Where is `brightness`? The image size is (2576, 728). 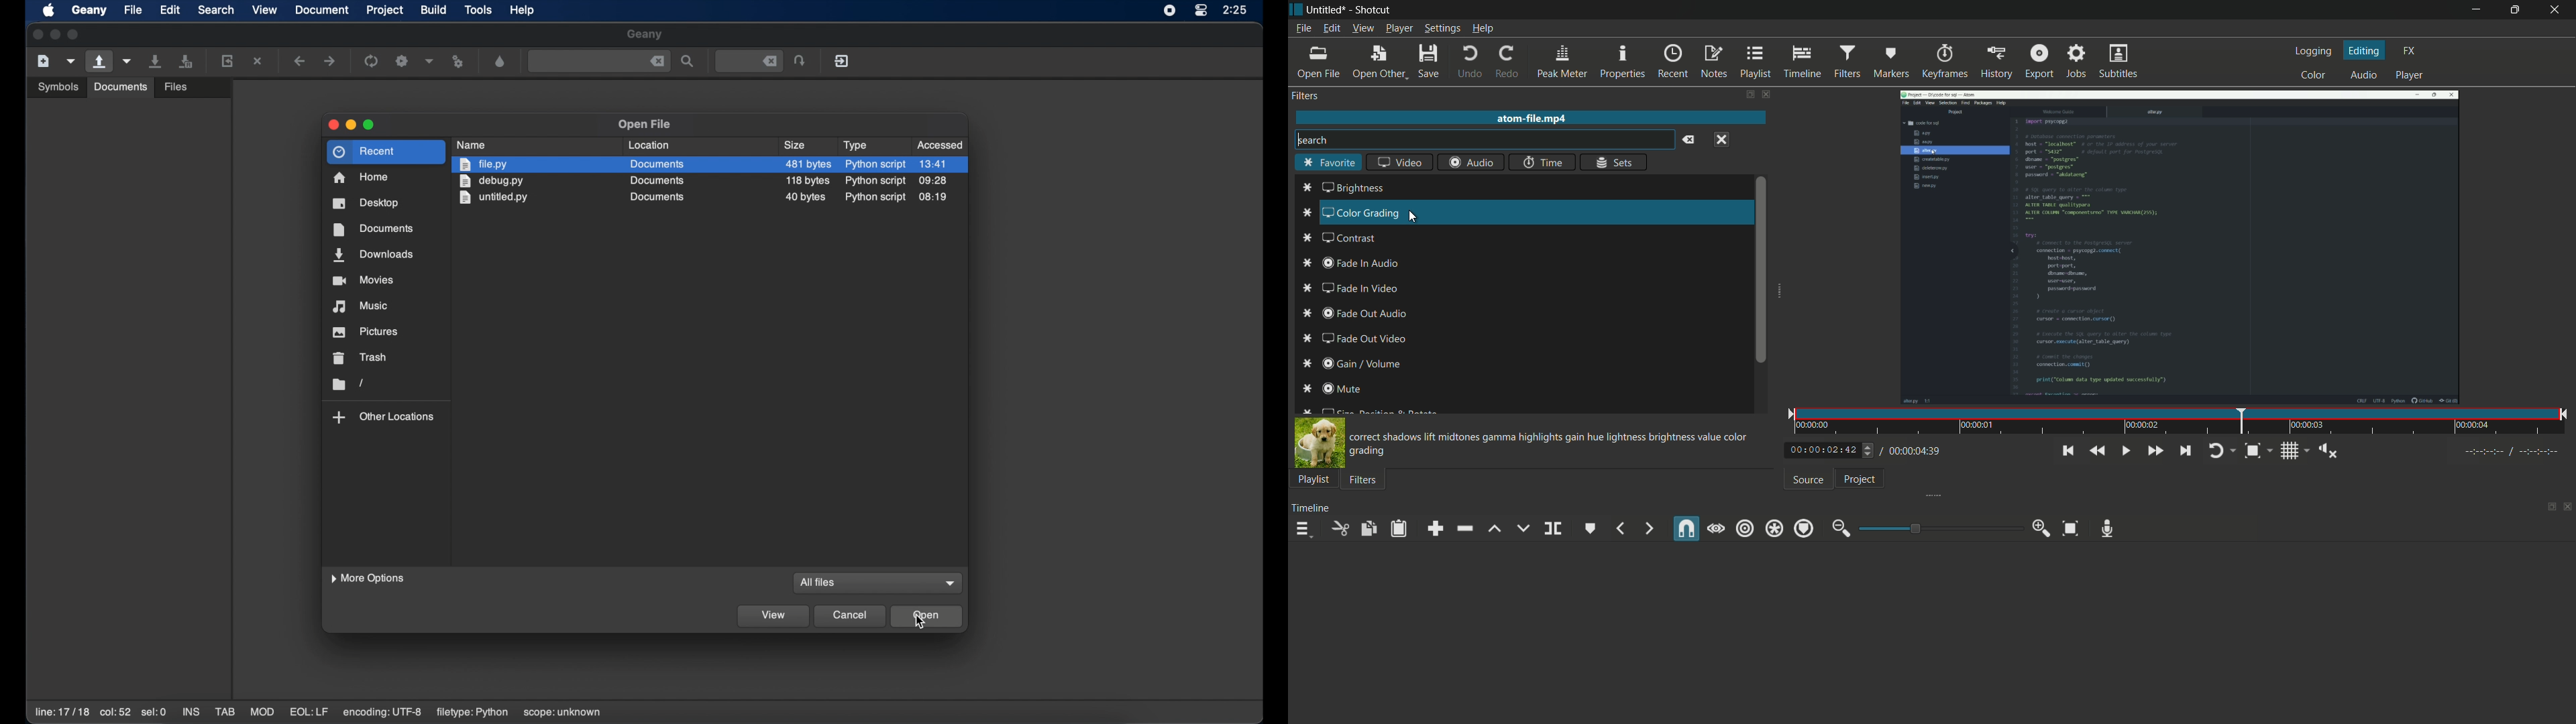
brightness is located at coordinates (1354, 189).